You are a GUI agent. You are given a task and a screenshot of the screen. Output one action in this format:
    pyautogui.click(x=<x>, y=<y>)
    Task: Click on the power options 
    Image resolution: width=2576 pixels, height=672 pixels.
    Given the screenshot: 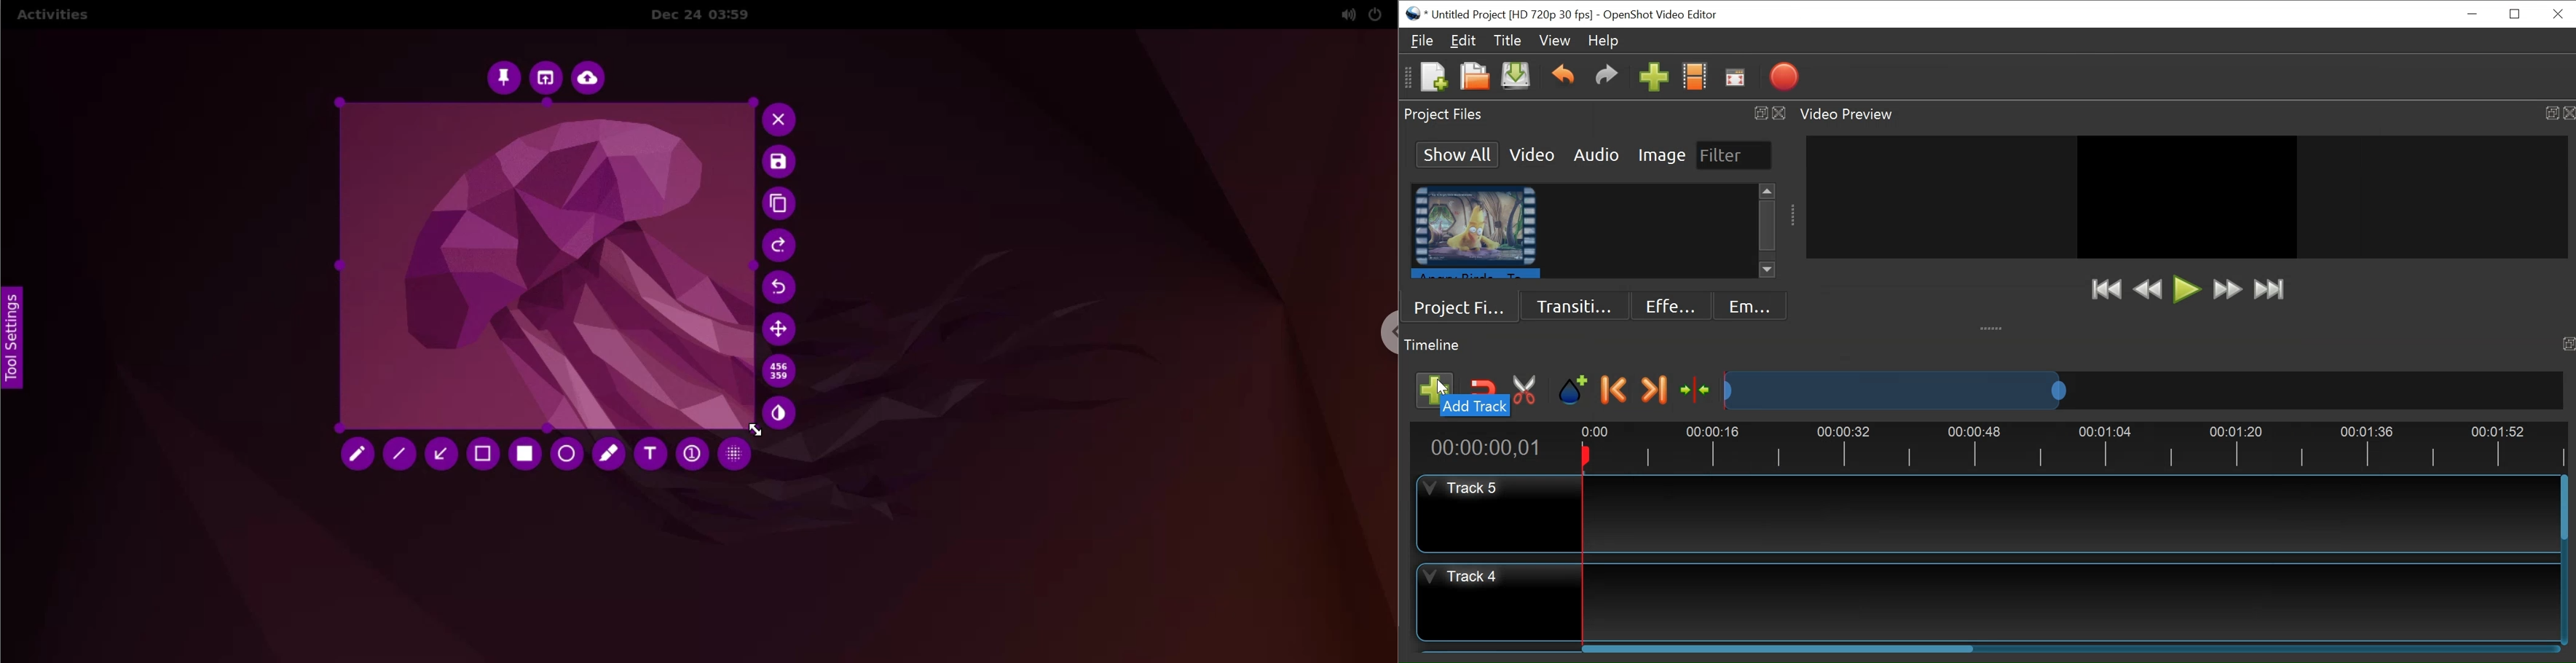 What is the action you would take?
    pyautogui.click(x=1378, y=13)
    